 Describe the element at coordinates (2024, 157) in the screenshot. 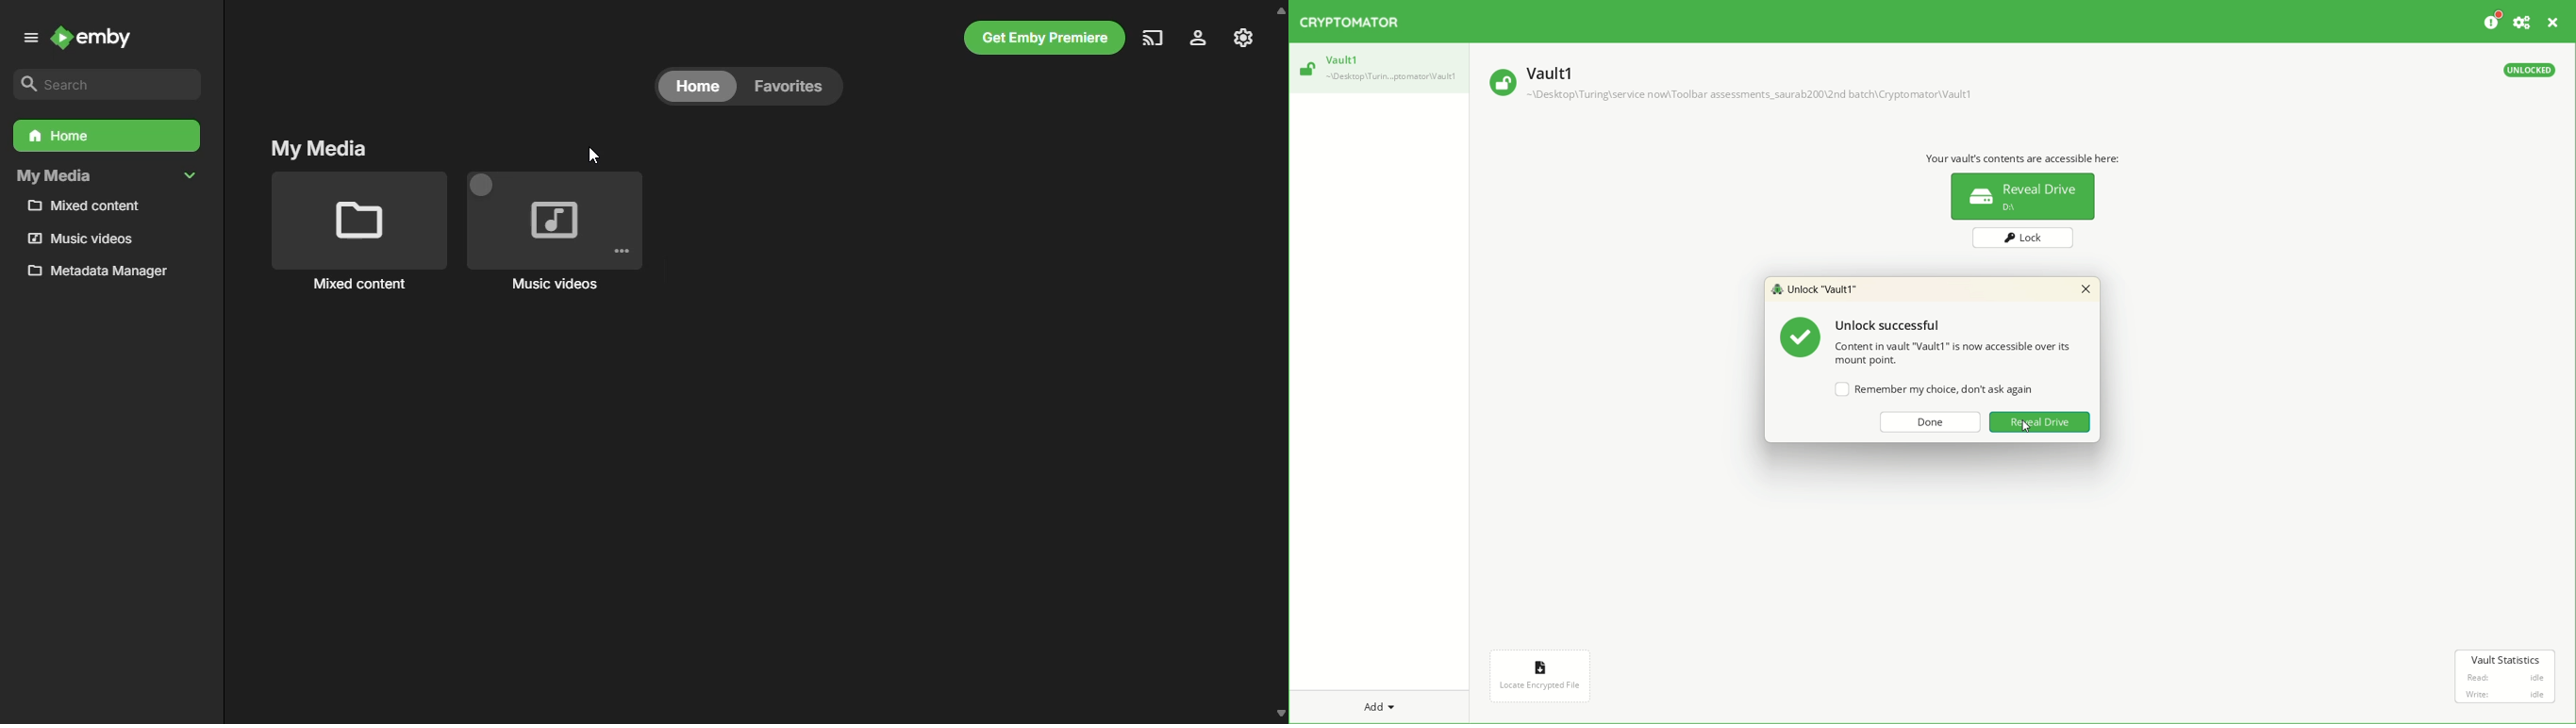

I see `Your vault's contents are accessible here:` at that location.